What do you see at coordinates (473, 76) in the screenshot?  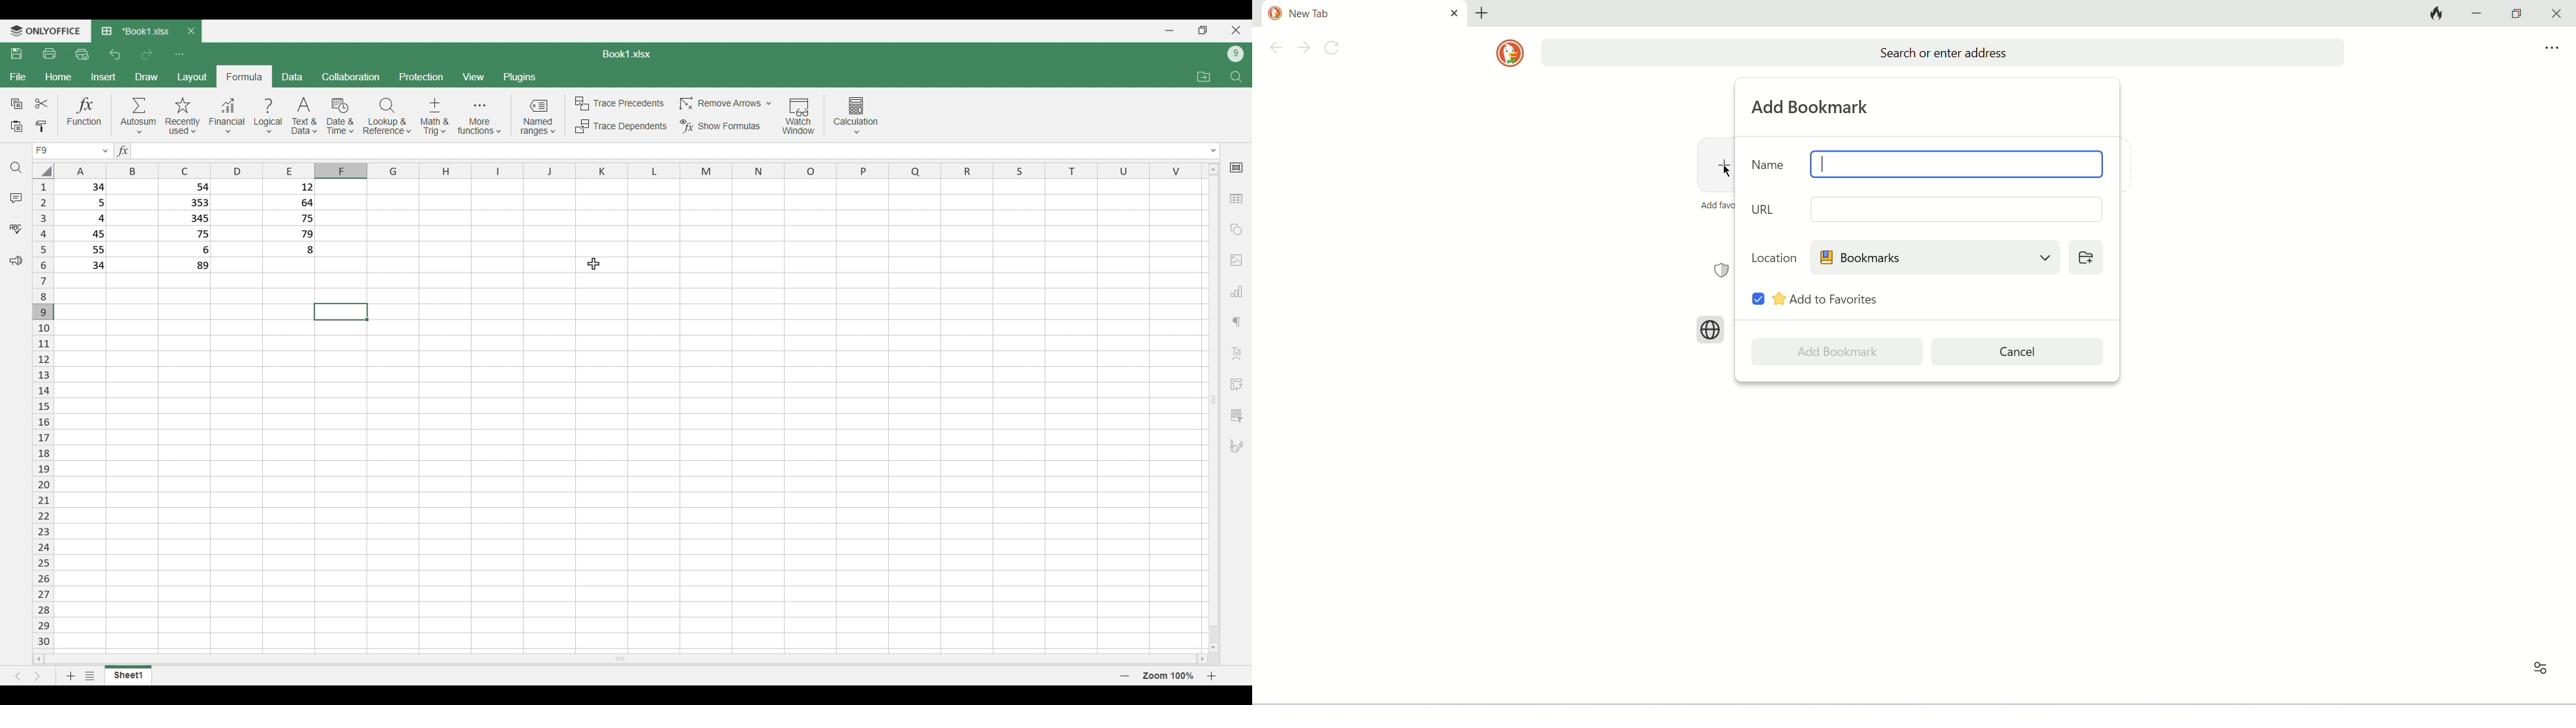 I see `View menu` at bounding box center [473, 76].